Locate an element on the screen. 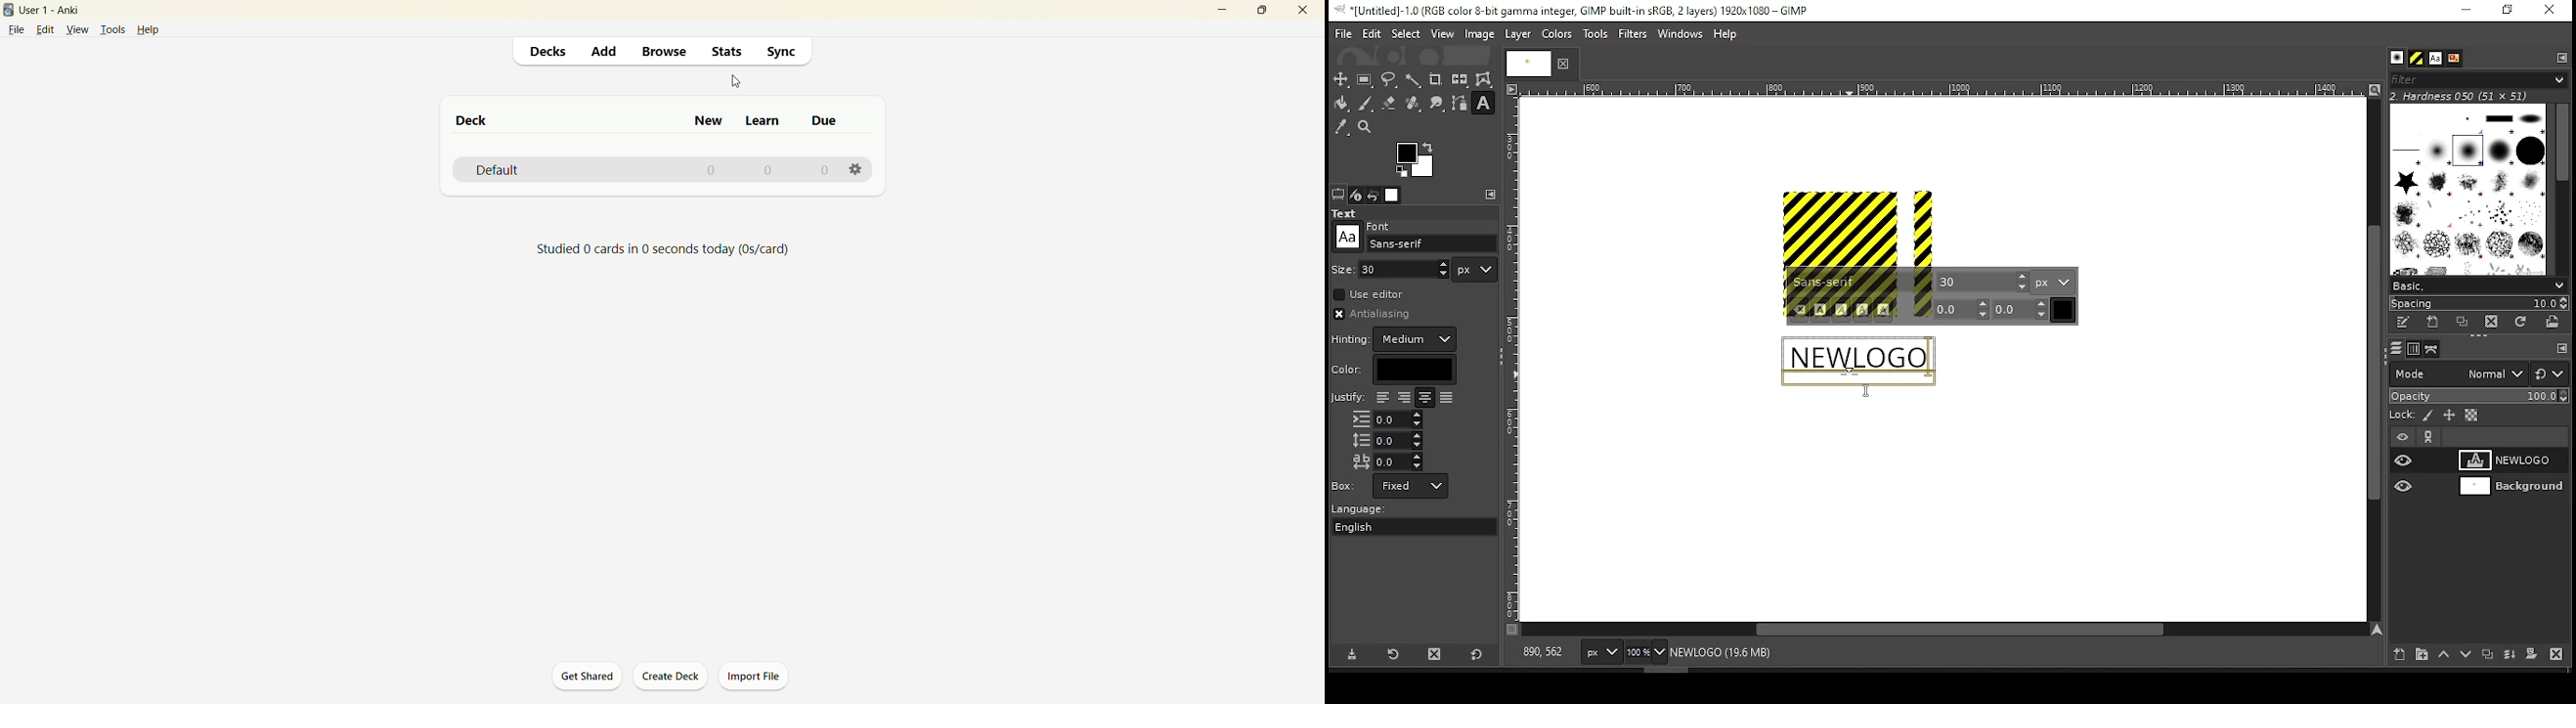  browse is located at coordinates (665, 52).